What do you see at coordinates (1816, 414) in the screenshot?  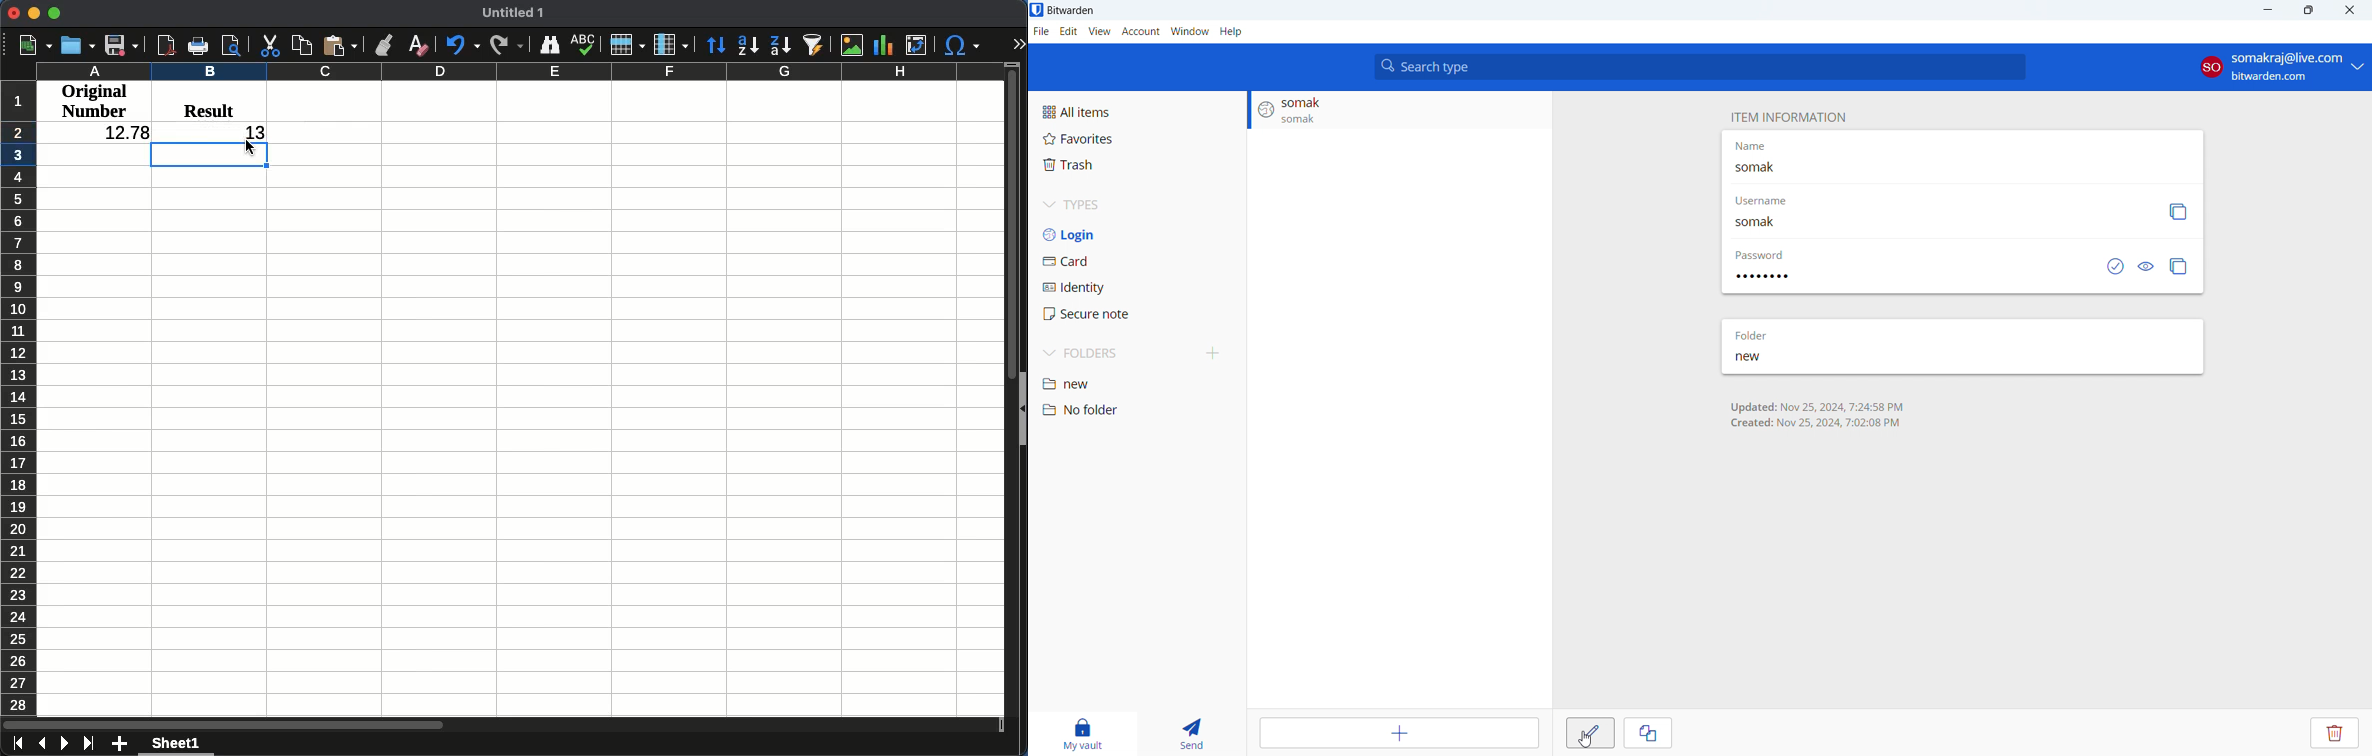 I see `login entry` at bounding box center [1816, 414].